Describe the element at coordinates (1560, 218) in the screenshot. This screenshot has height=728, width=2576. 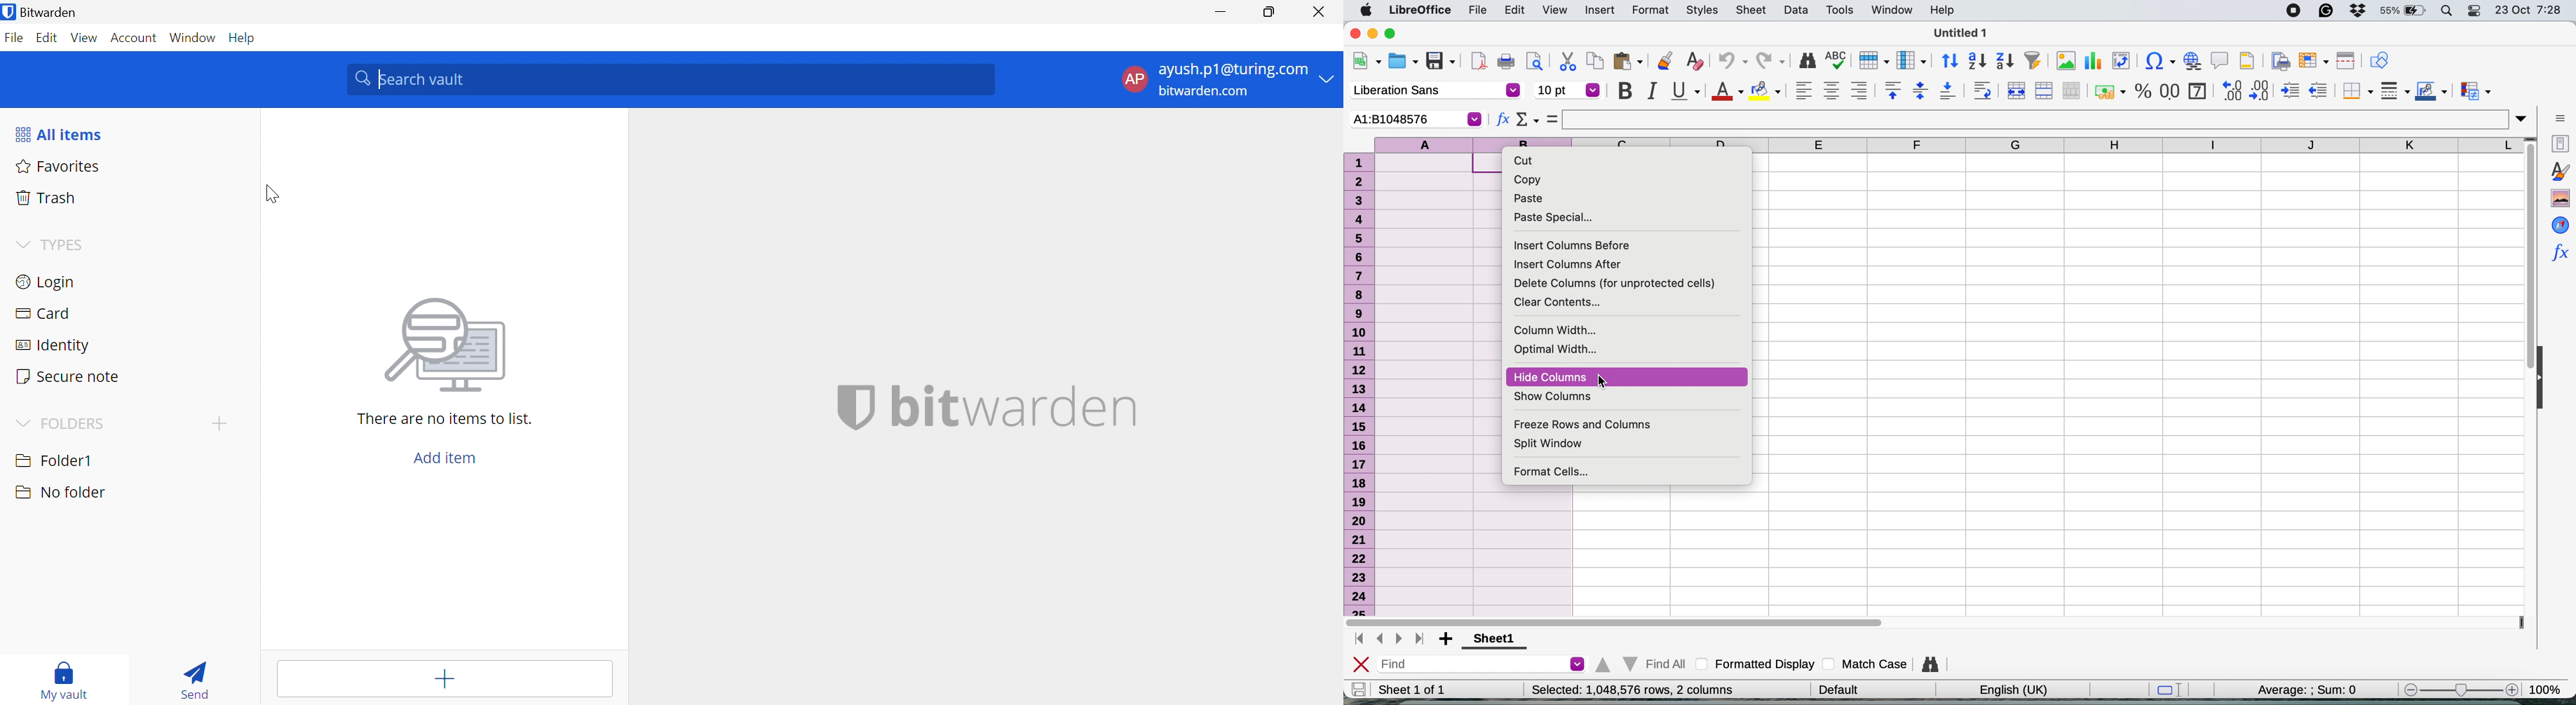
I see `paste special` at that location.